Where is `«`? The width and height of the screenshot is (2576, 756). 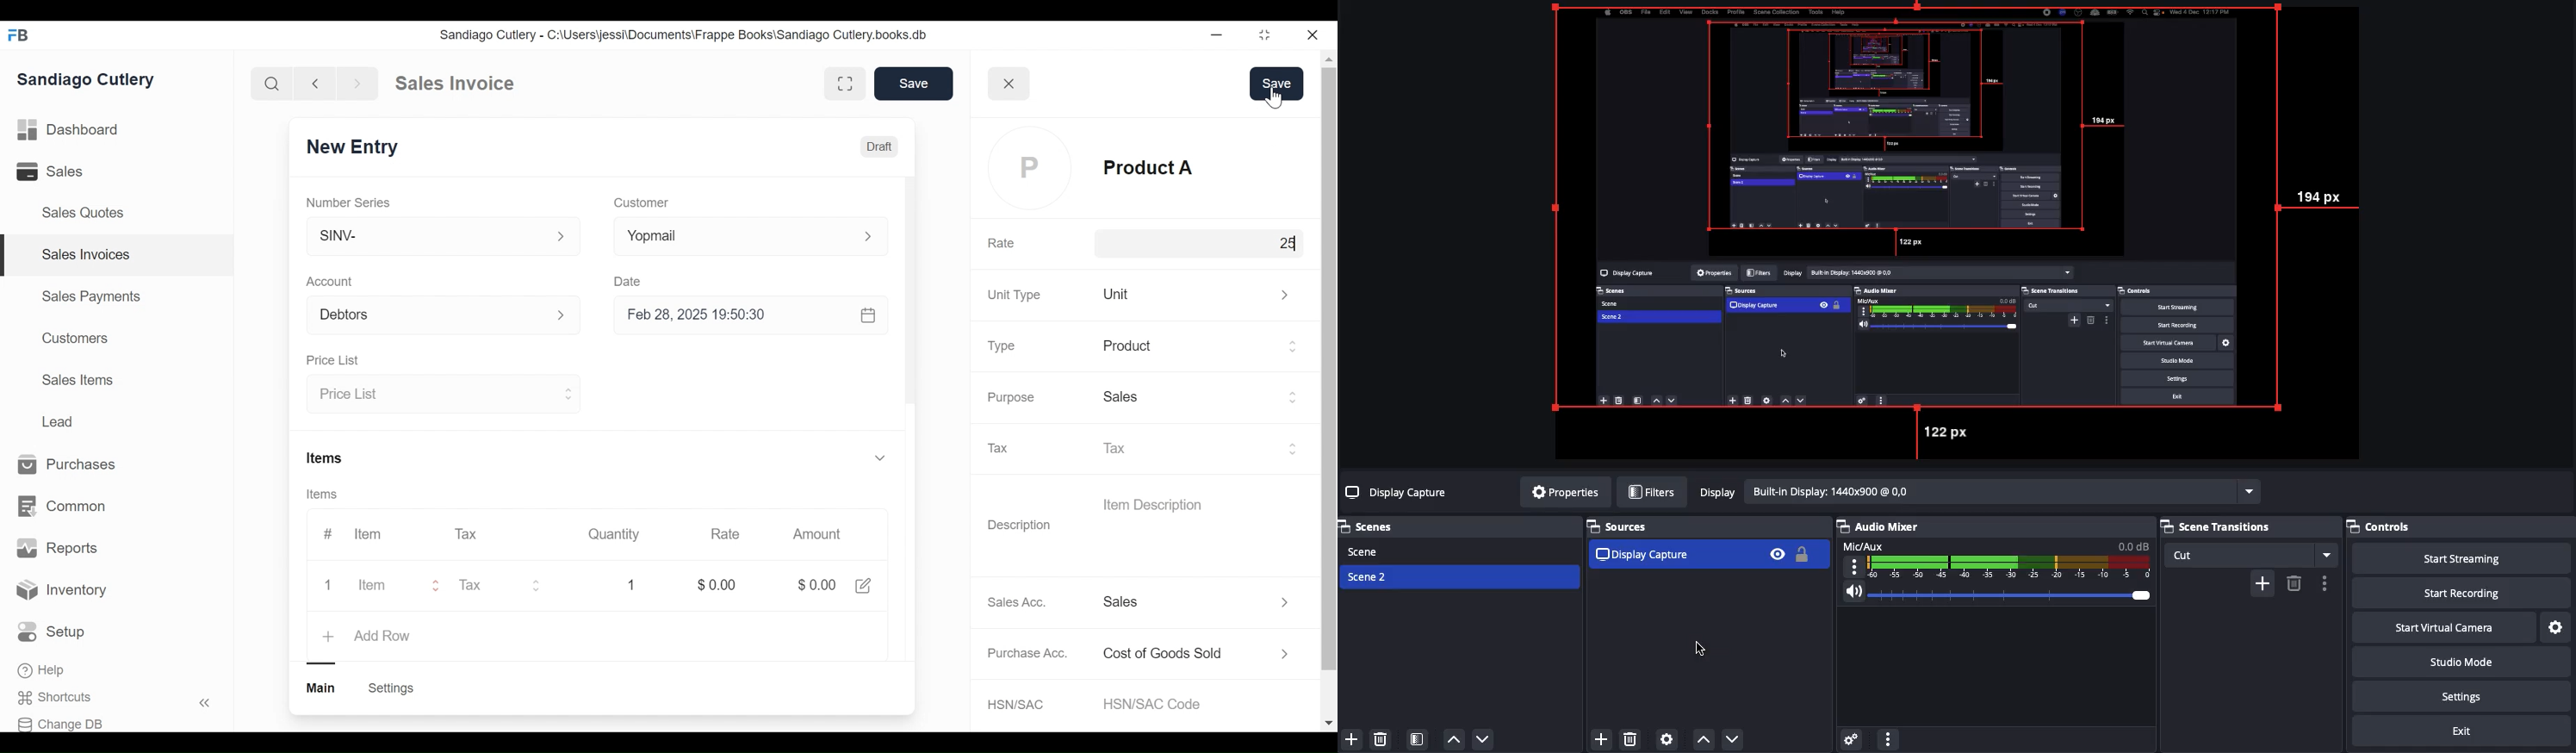 « is located at coordinates (205, 705).